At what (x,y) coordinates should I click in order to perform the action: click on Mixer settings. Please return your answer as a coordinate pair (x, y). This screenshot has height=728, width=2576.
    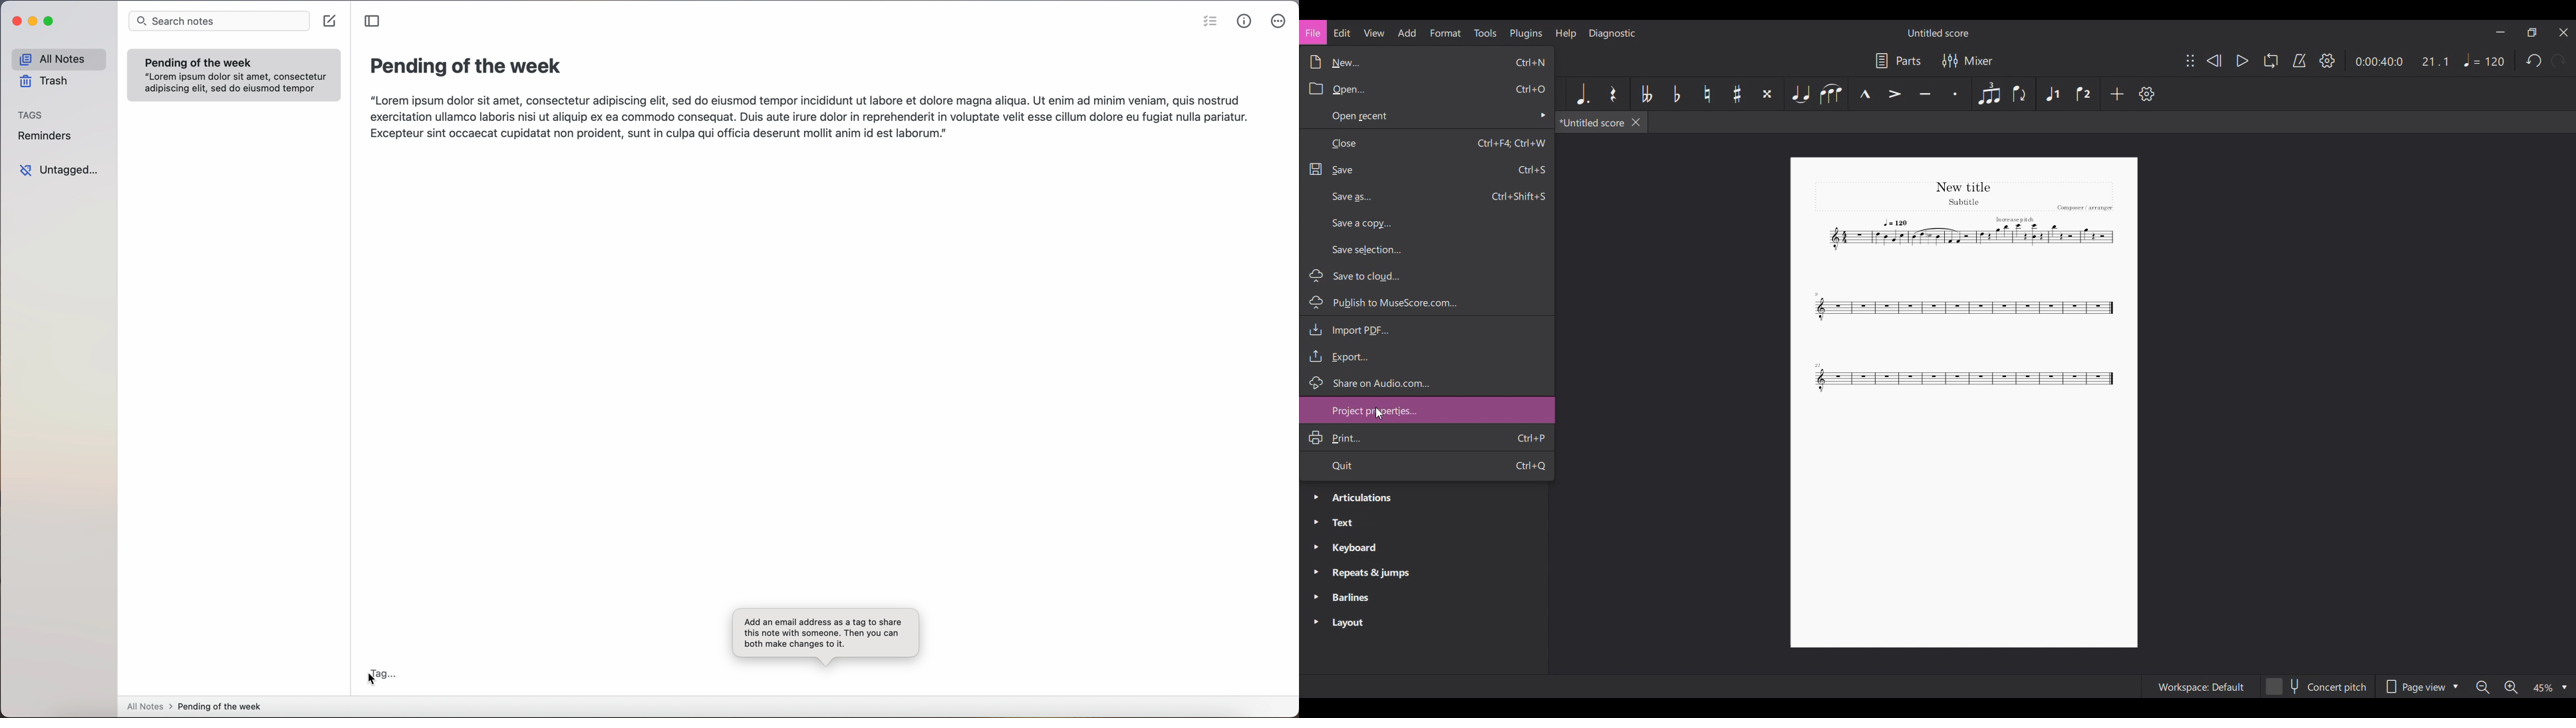
    Looking at the image, I should click on (1967, 60).